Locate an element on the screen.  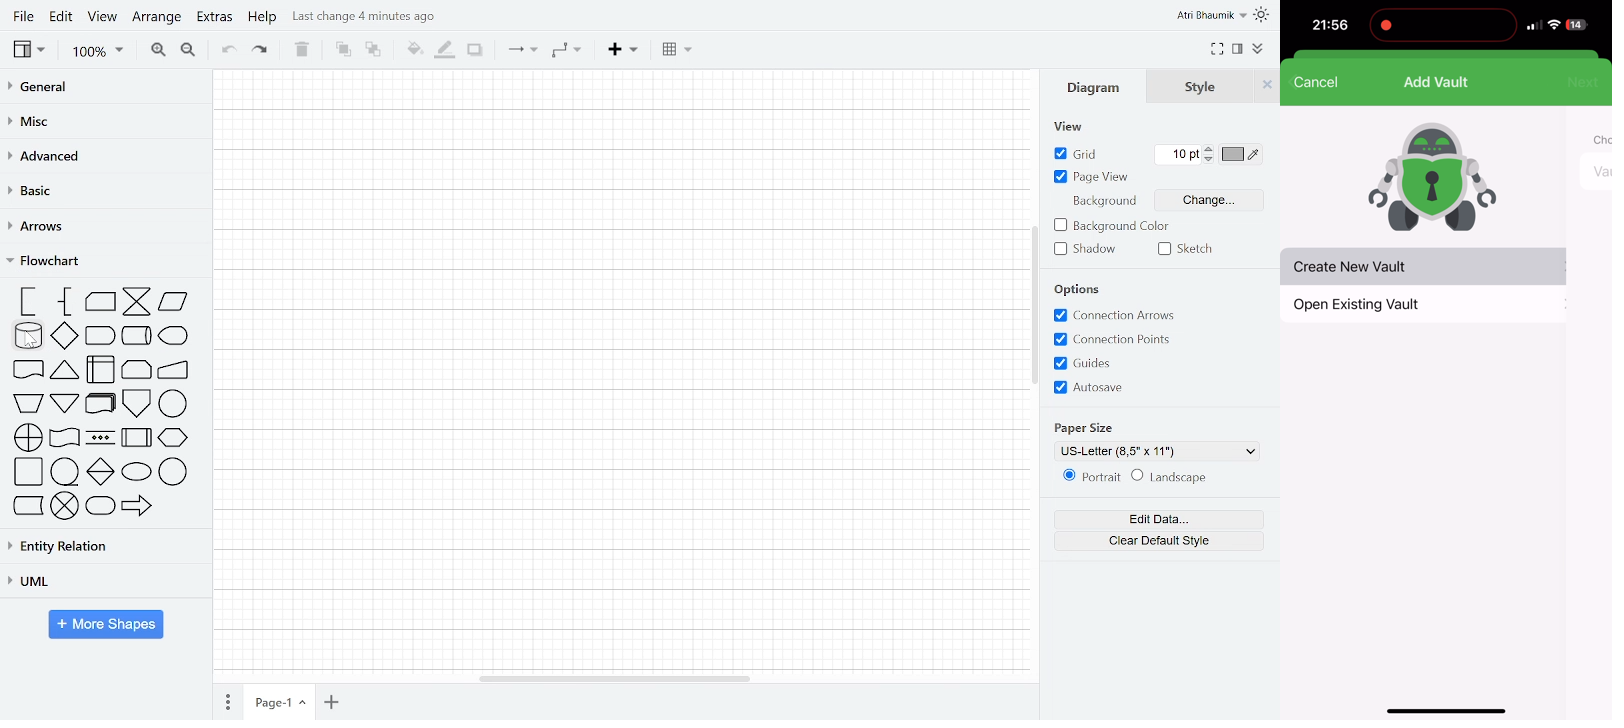
Advances is located at coordinates (101, 156).